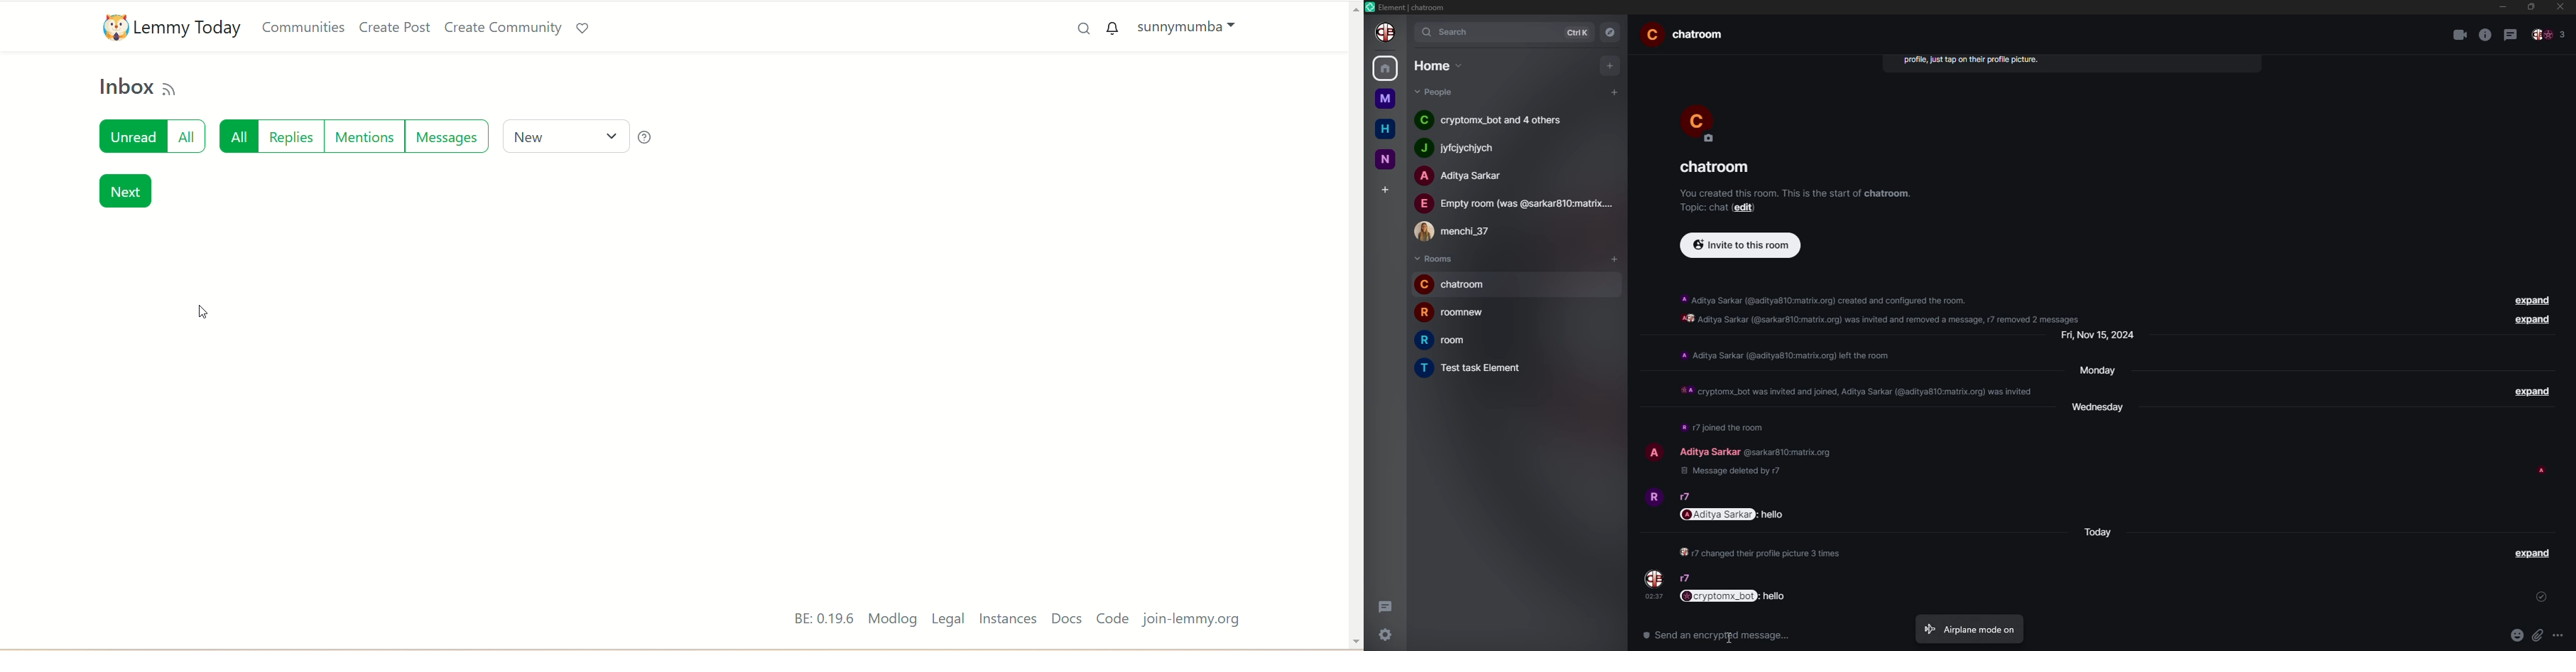  I want to click on deleted, so click(1735, 472).